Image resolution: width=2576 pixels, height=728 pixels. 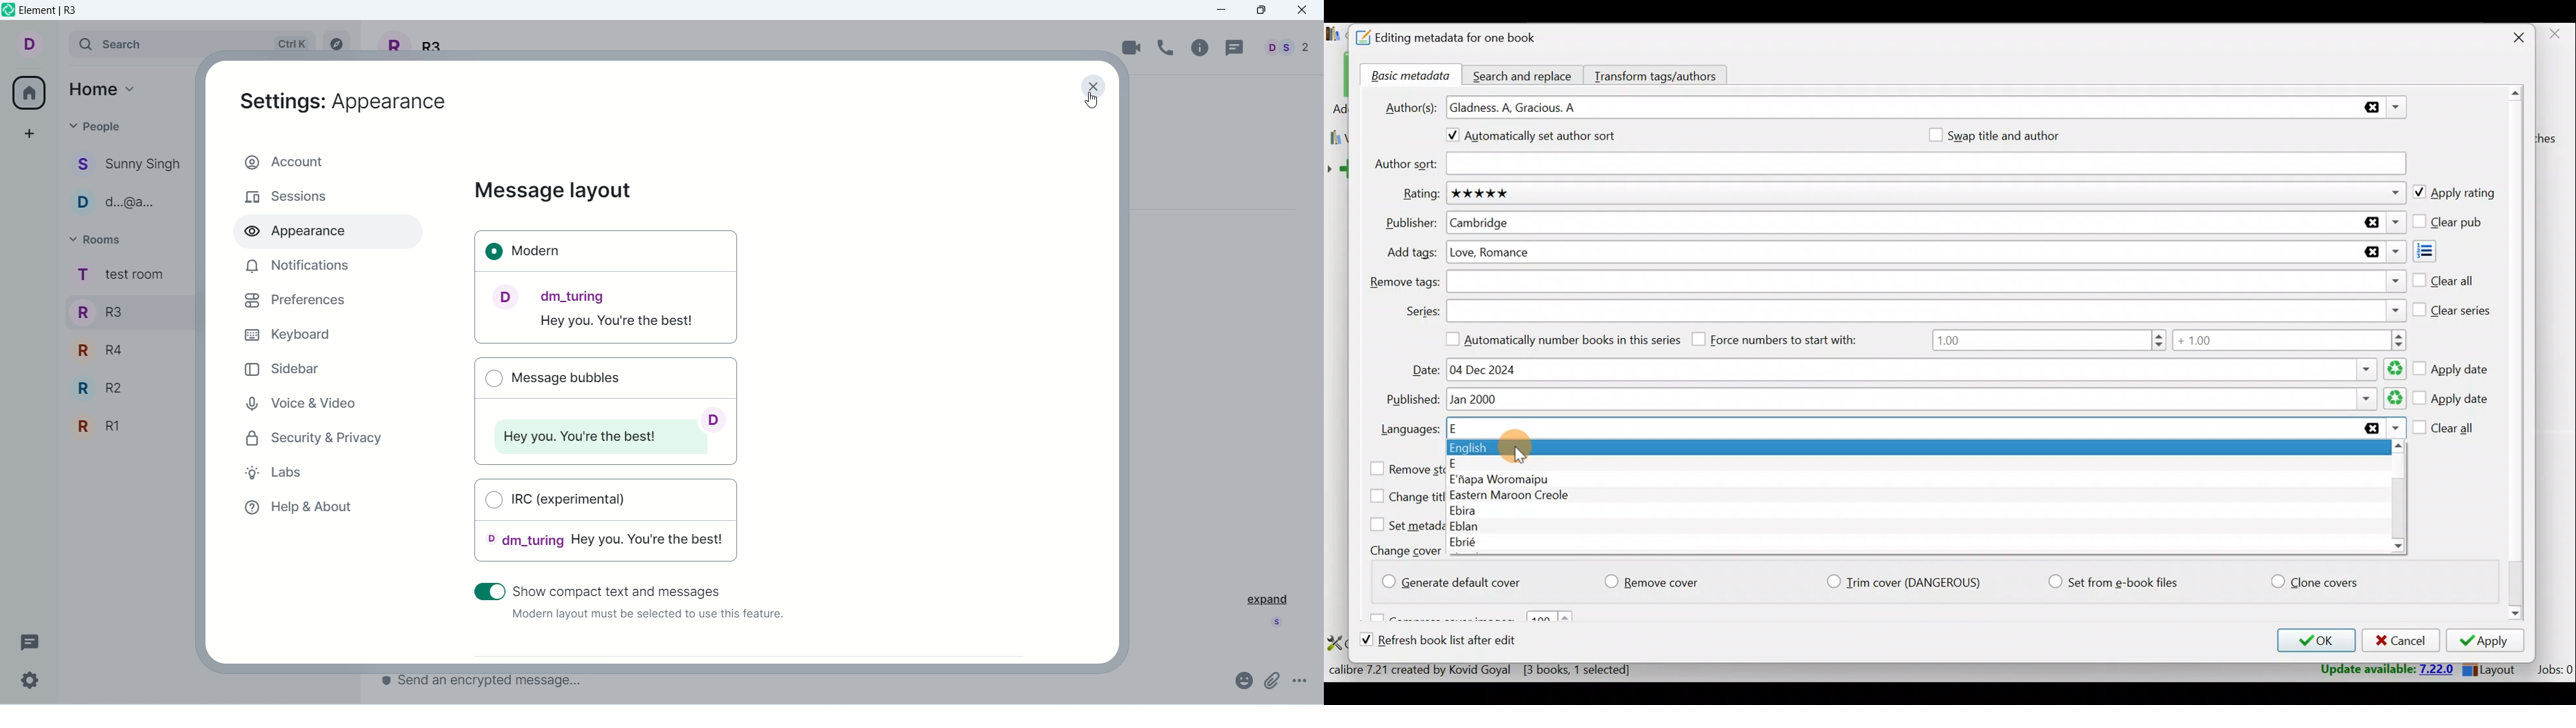 I want to click on Cursor, so click(x=1517, y=458).